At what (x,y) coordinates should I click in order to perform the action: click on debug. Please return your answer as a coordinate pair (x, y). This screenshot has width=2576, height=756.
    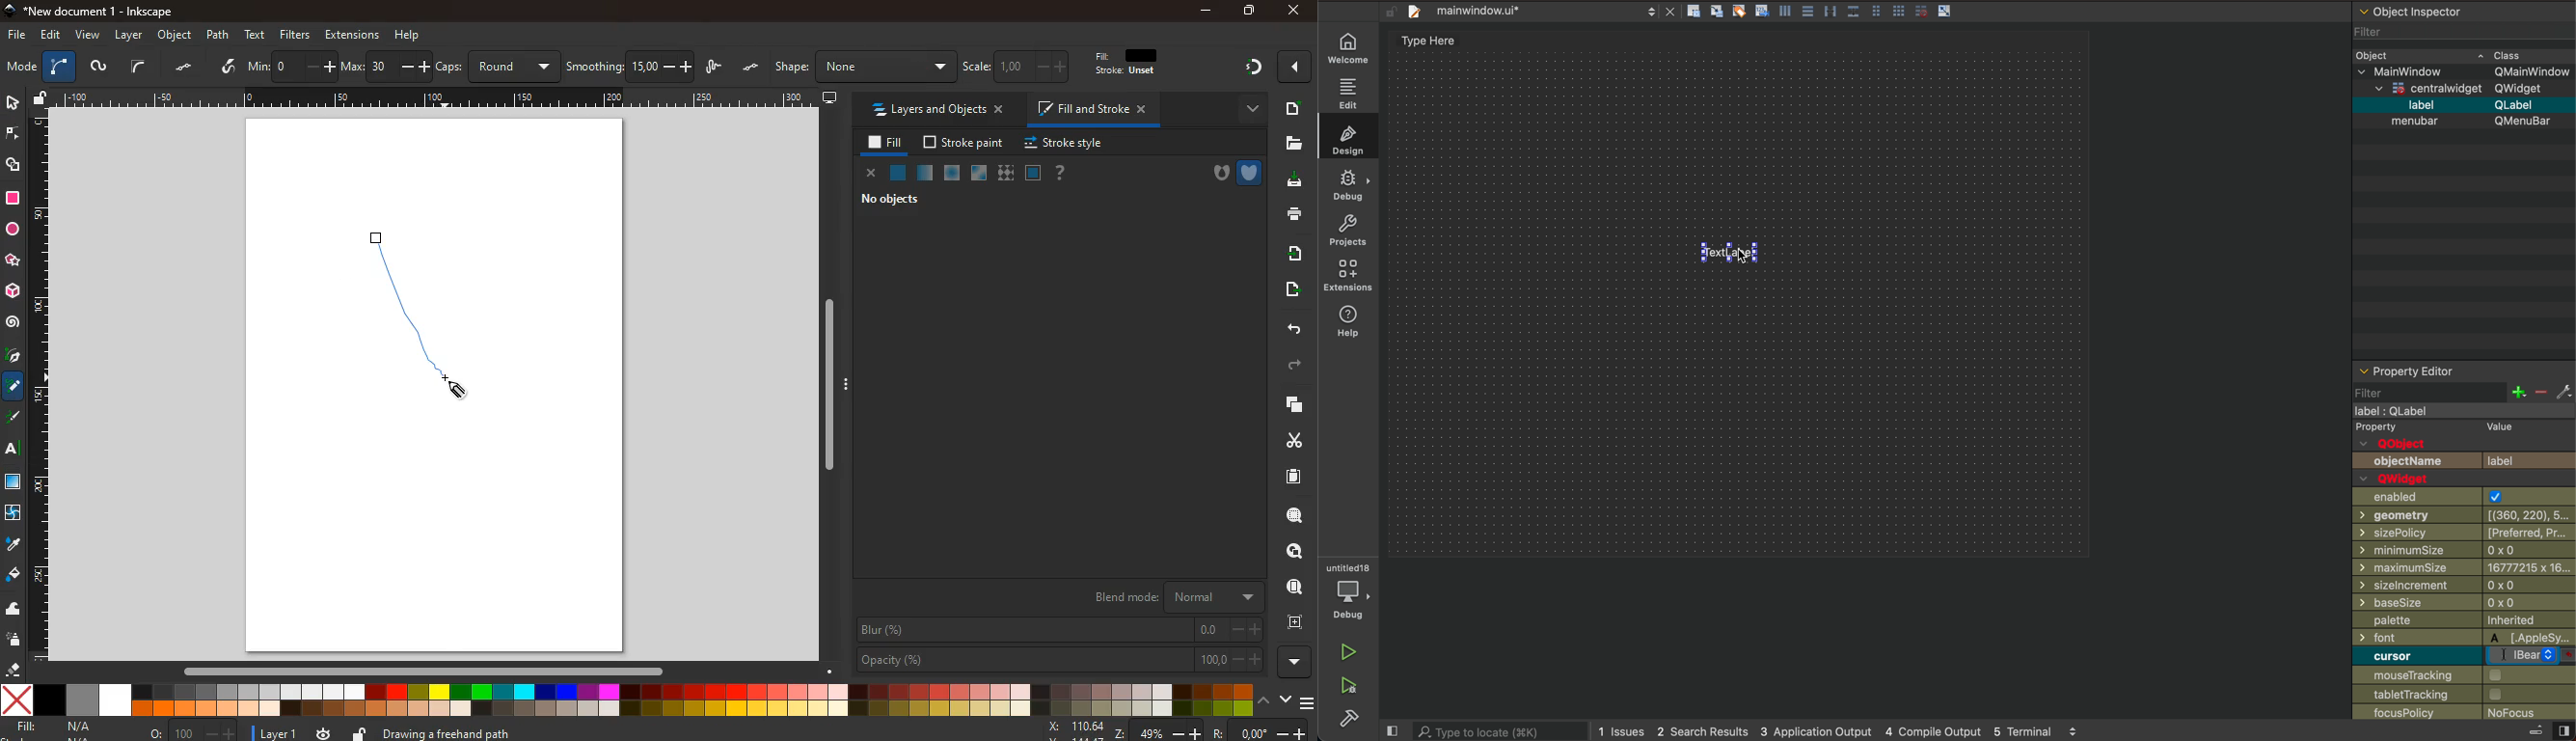
    Looking at the image, I should click on (1350, 189).